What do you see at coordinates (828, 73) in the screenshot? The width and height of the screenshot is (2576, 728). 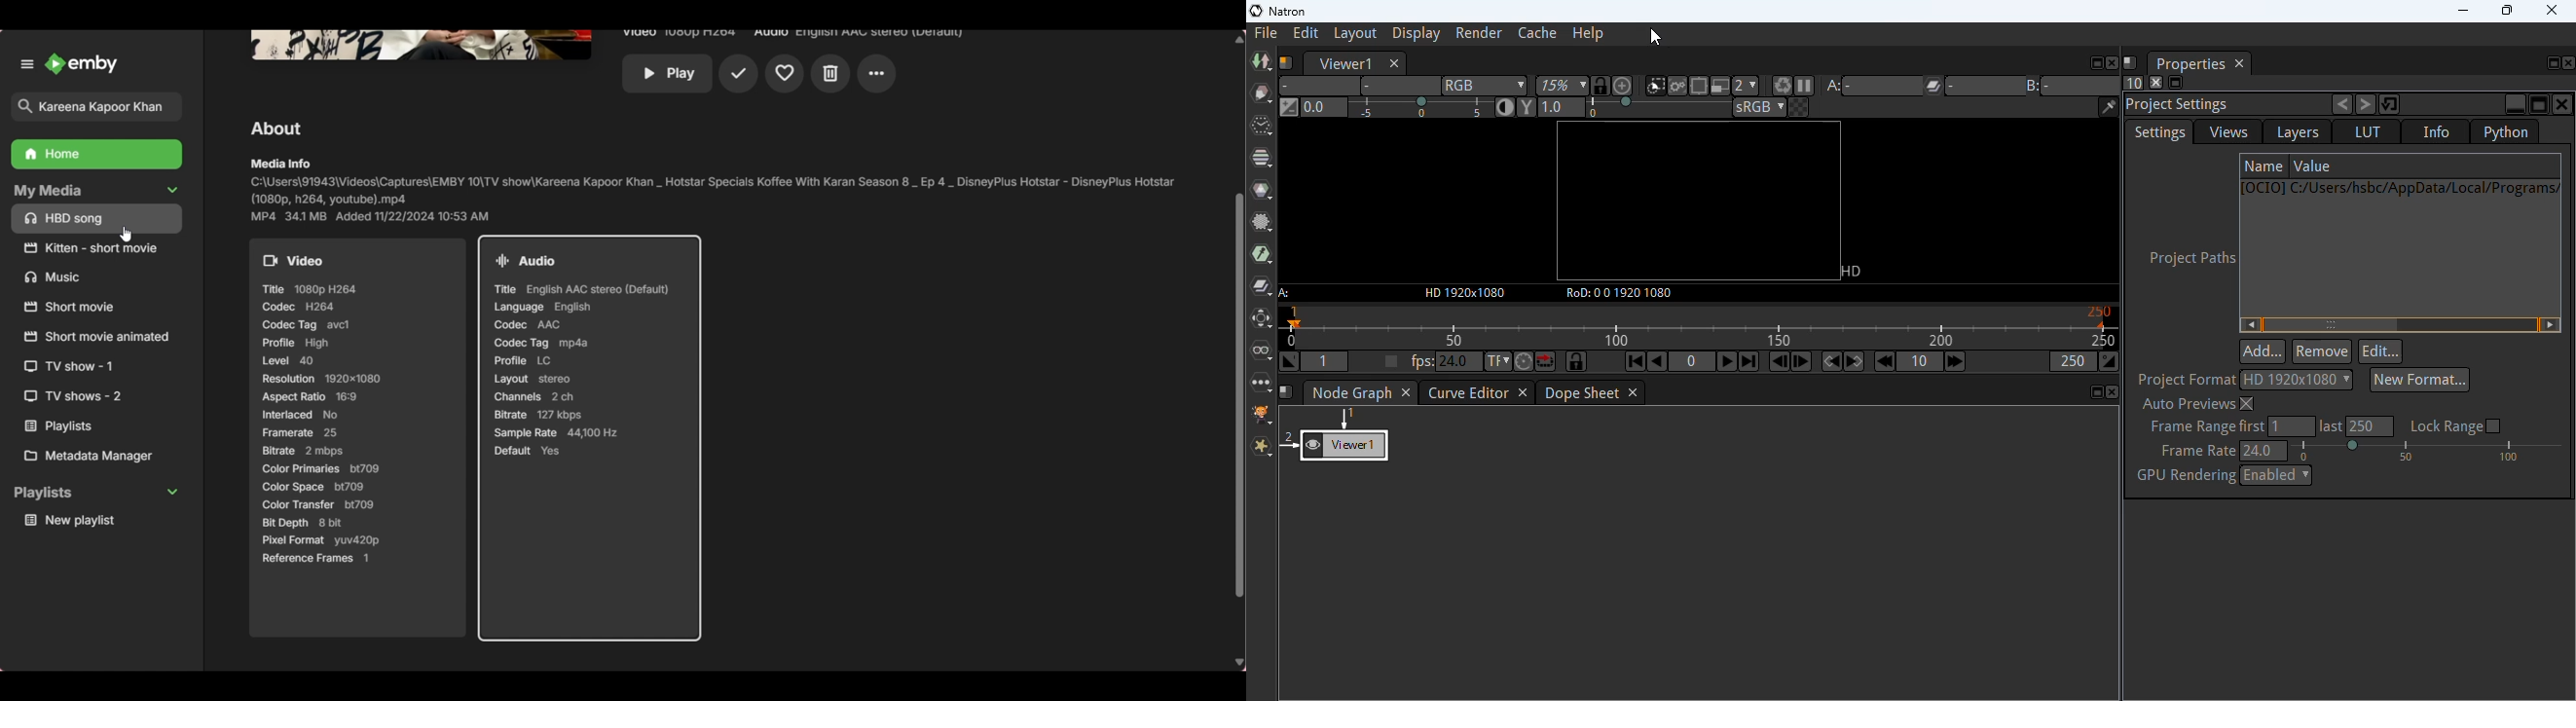 I see `` at bounding box center [828, 73].